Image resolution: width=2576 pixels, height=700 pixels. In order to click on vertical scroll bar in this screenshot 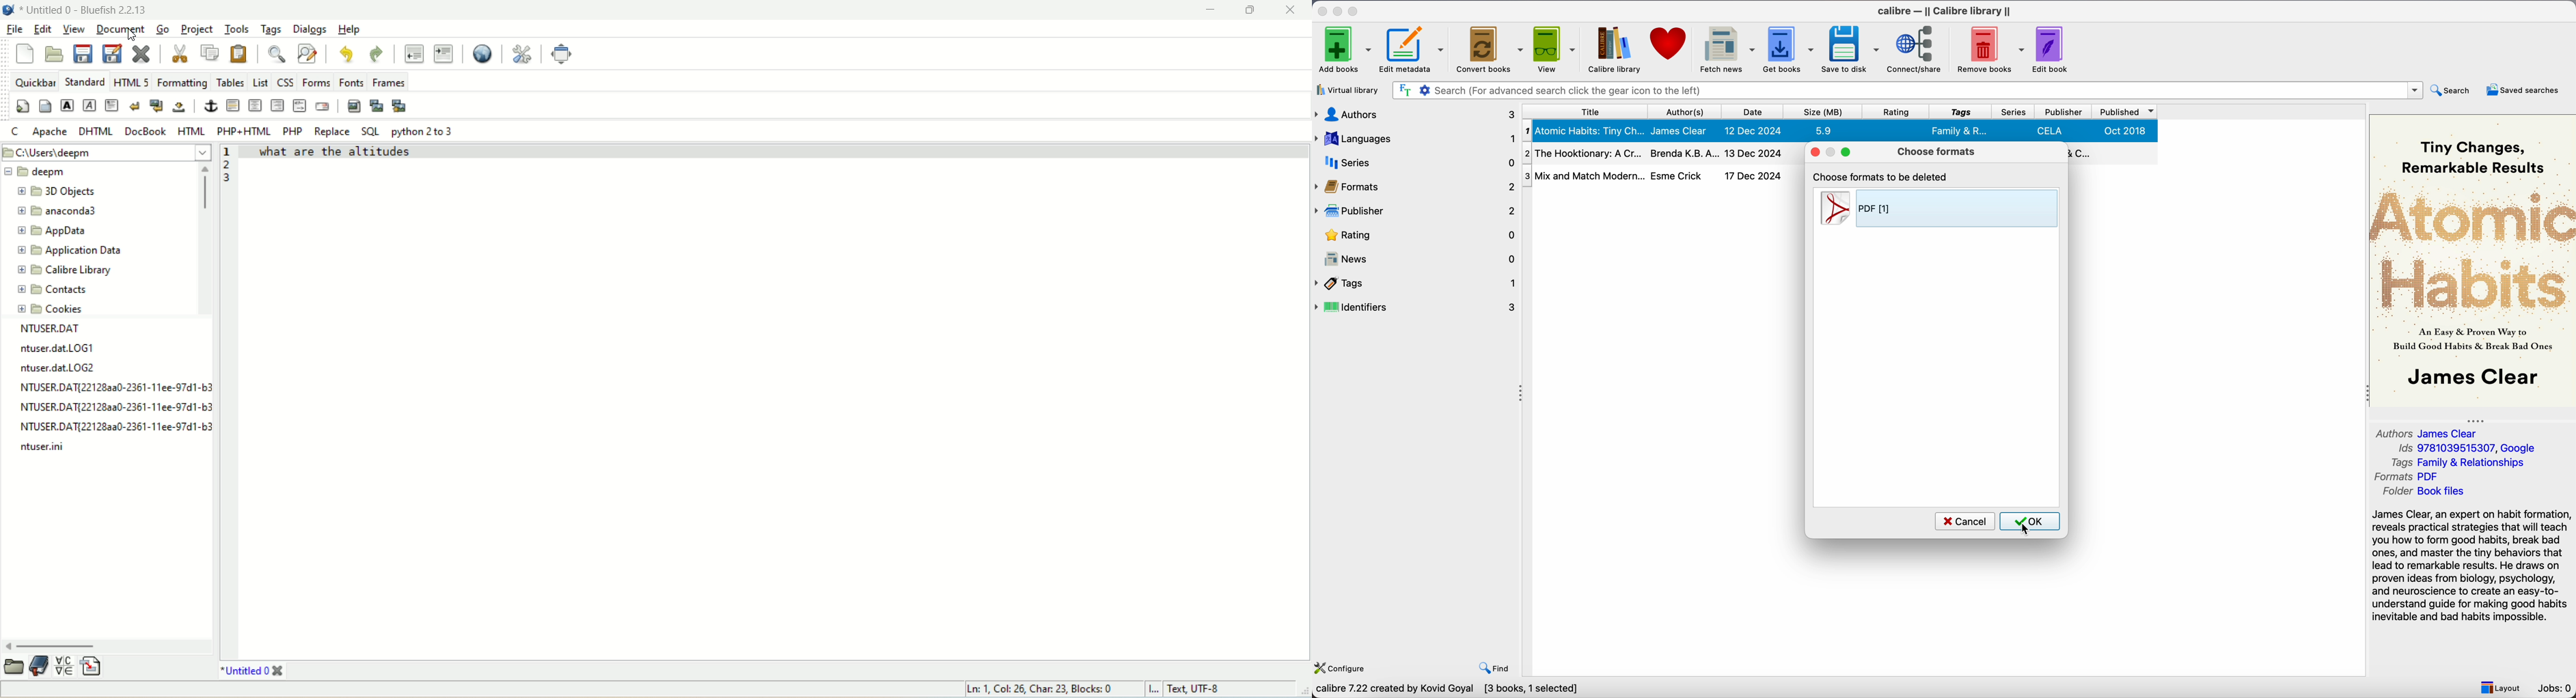, I will do `click(203, 239)`.